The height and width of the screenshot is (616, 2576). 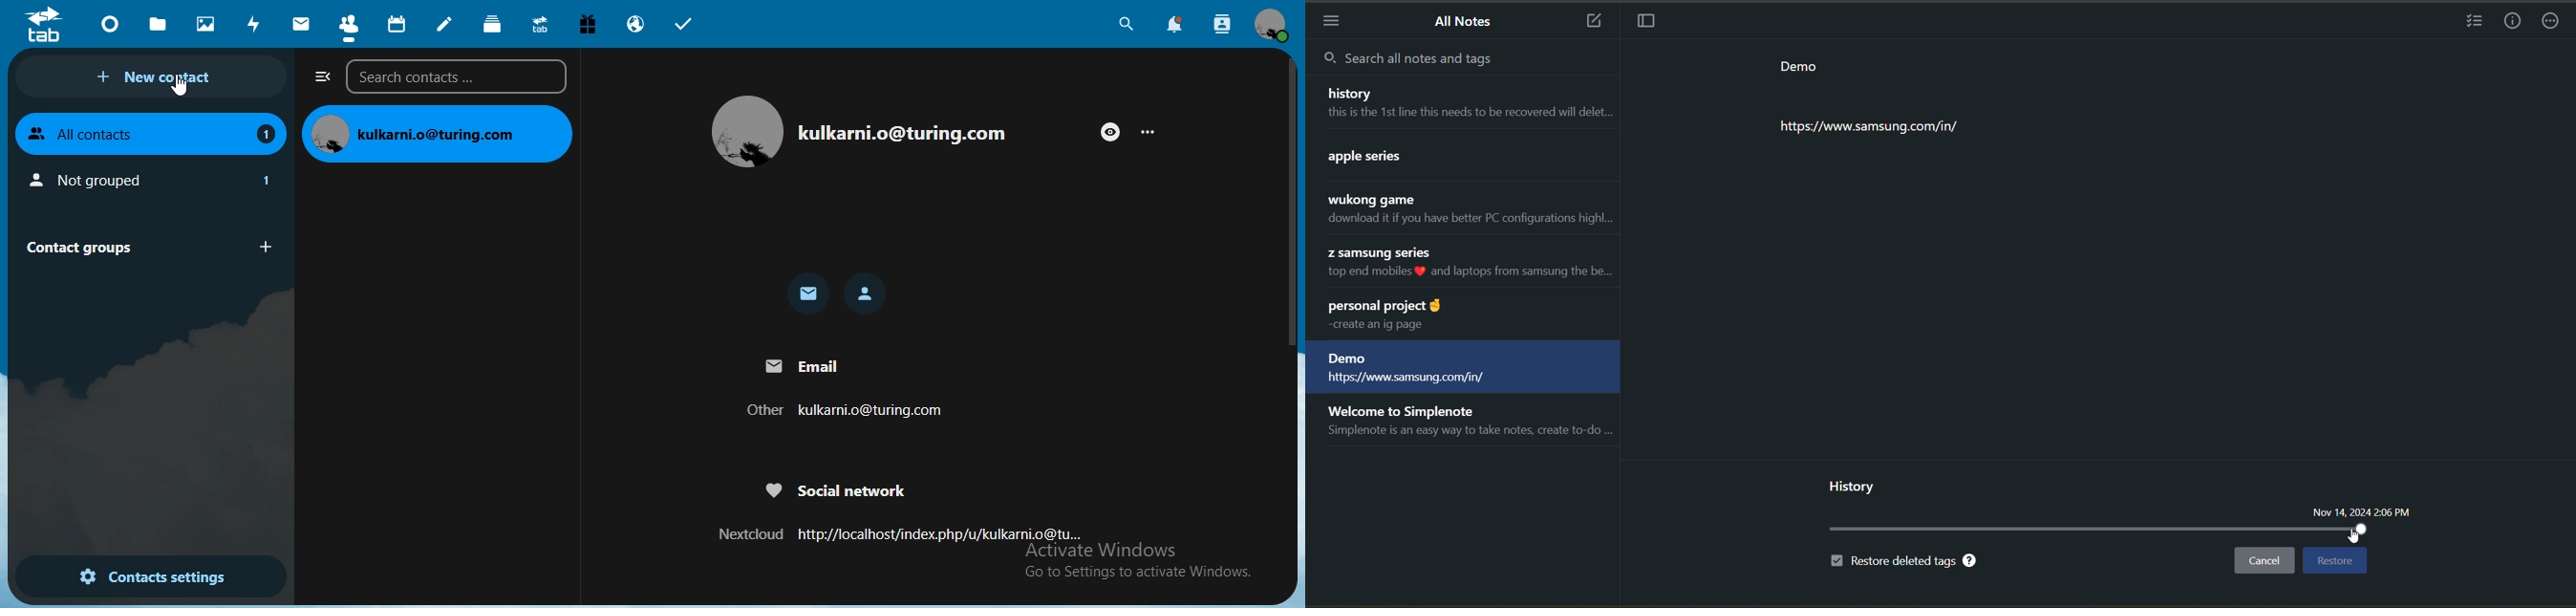 I want to click on all contacts, so click(x=150, y=133).